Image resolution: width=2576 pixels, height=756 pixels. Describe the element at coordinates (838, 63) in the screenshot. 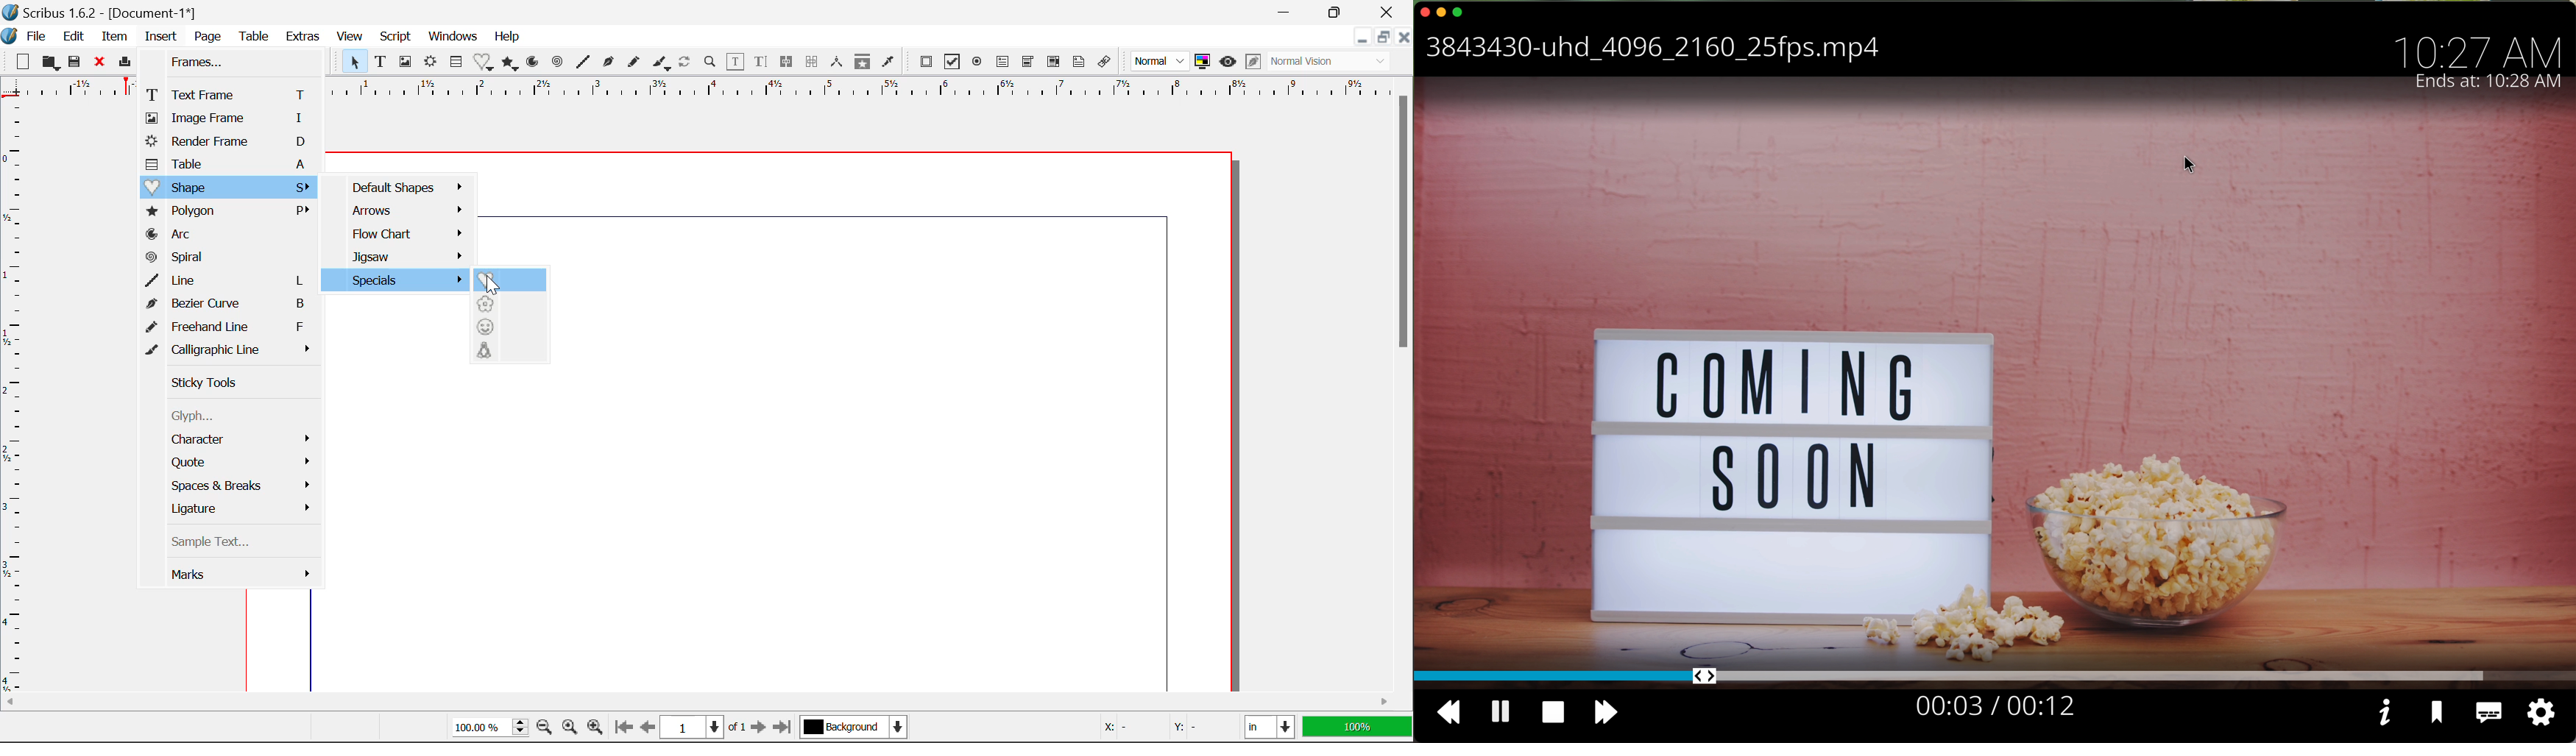

I see `Measurements` at that location.